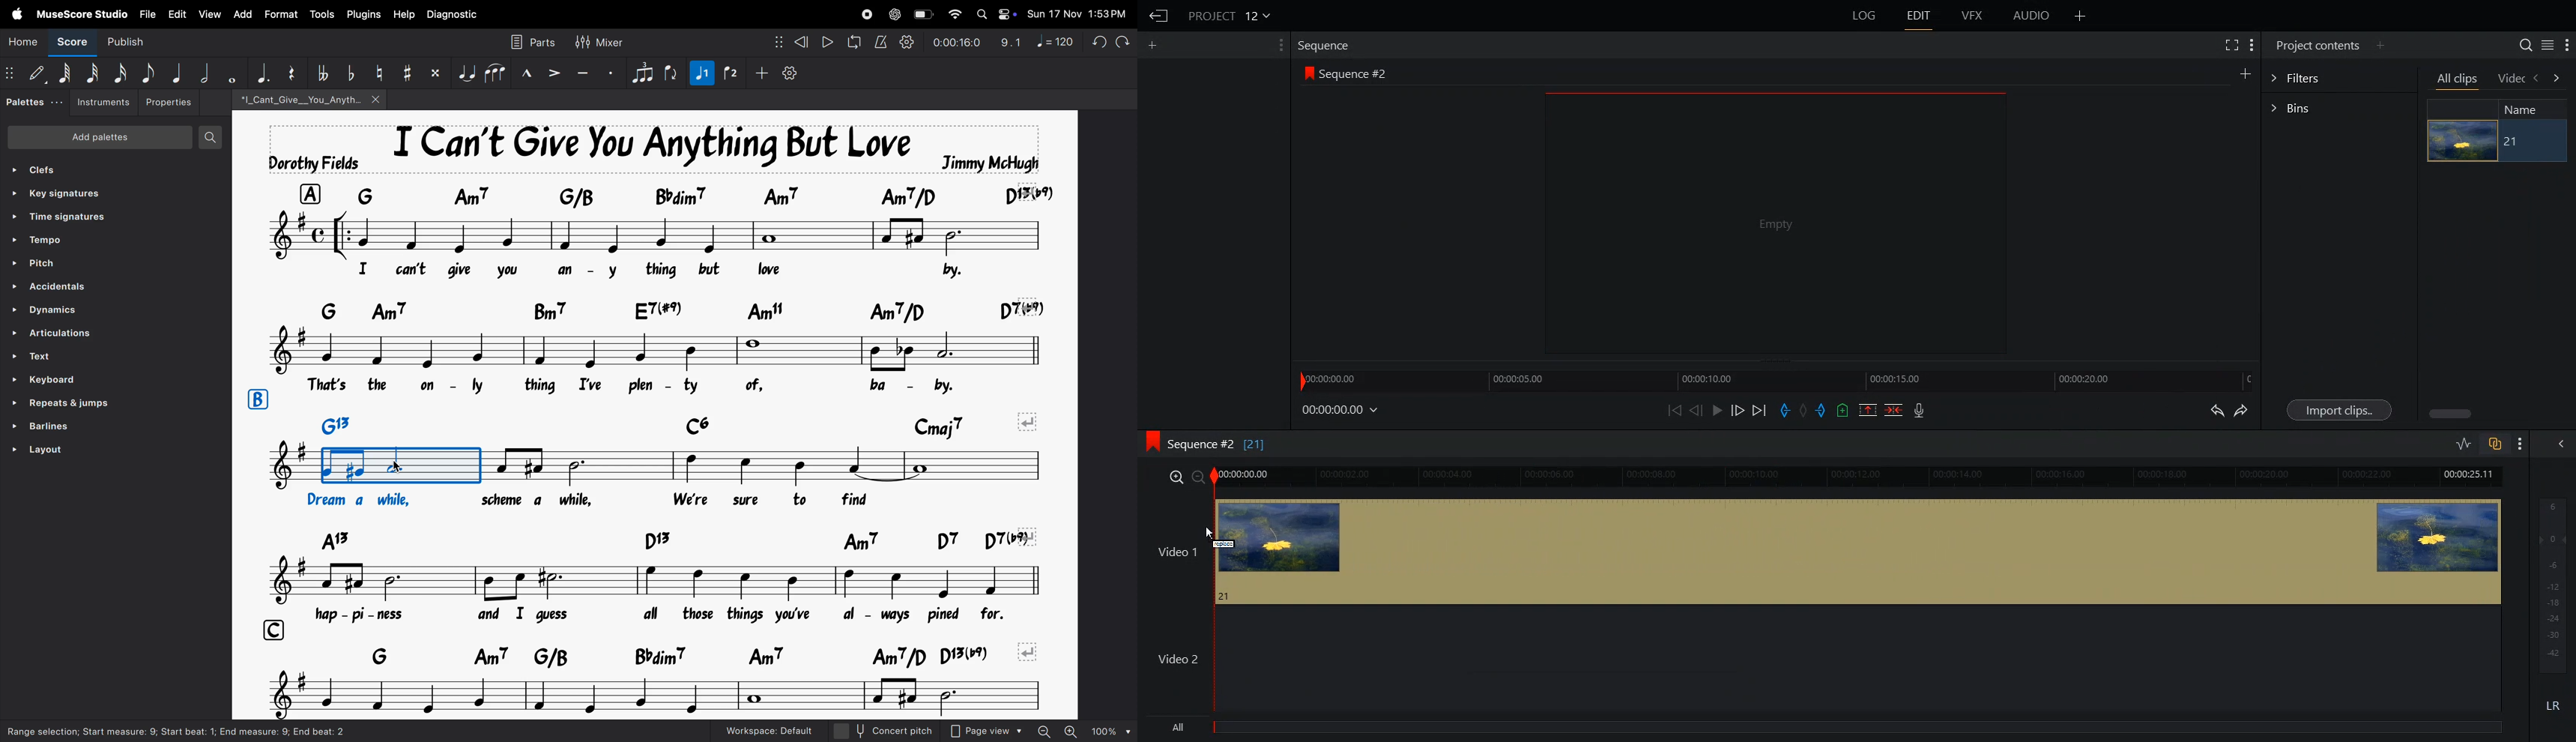 This screenshot has height=756, width=2576. What do you see at coordinates (202, 73) in the screenshot?
I see `half note` at bounding box center [202, 73].